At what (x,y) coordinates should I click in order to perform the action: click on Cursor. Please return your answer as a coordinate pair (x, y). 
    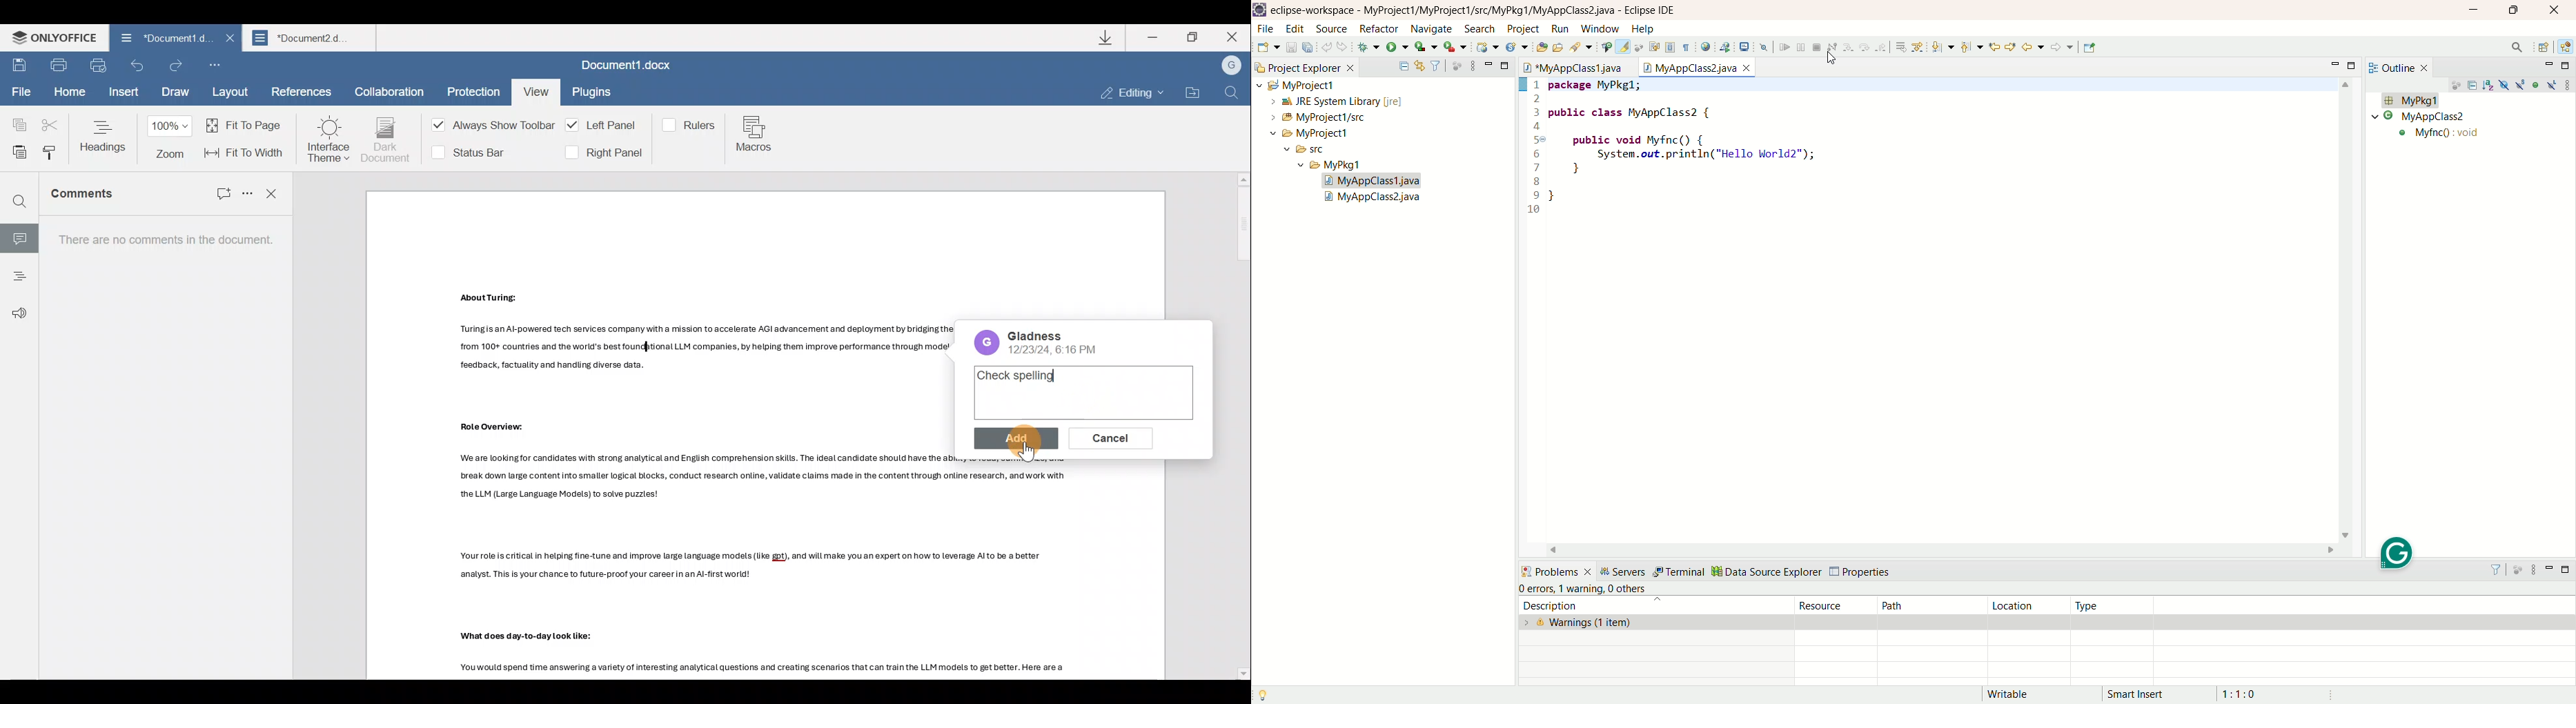
    Looking at the image, I should click on (1022, 447).